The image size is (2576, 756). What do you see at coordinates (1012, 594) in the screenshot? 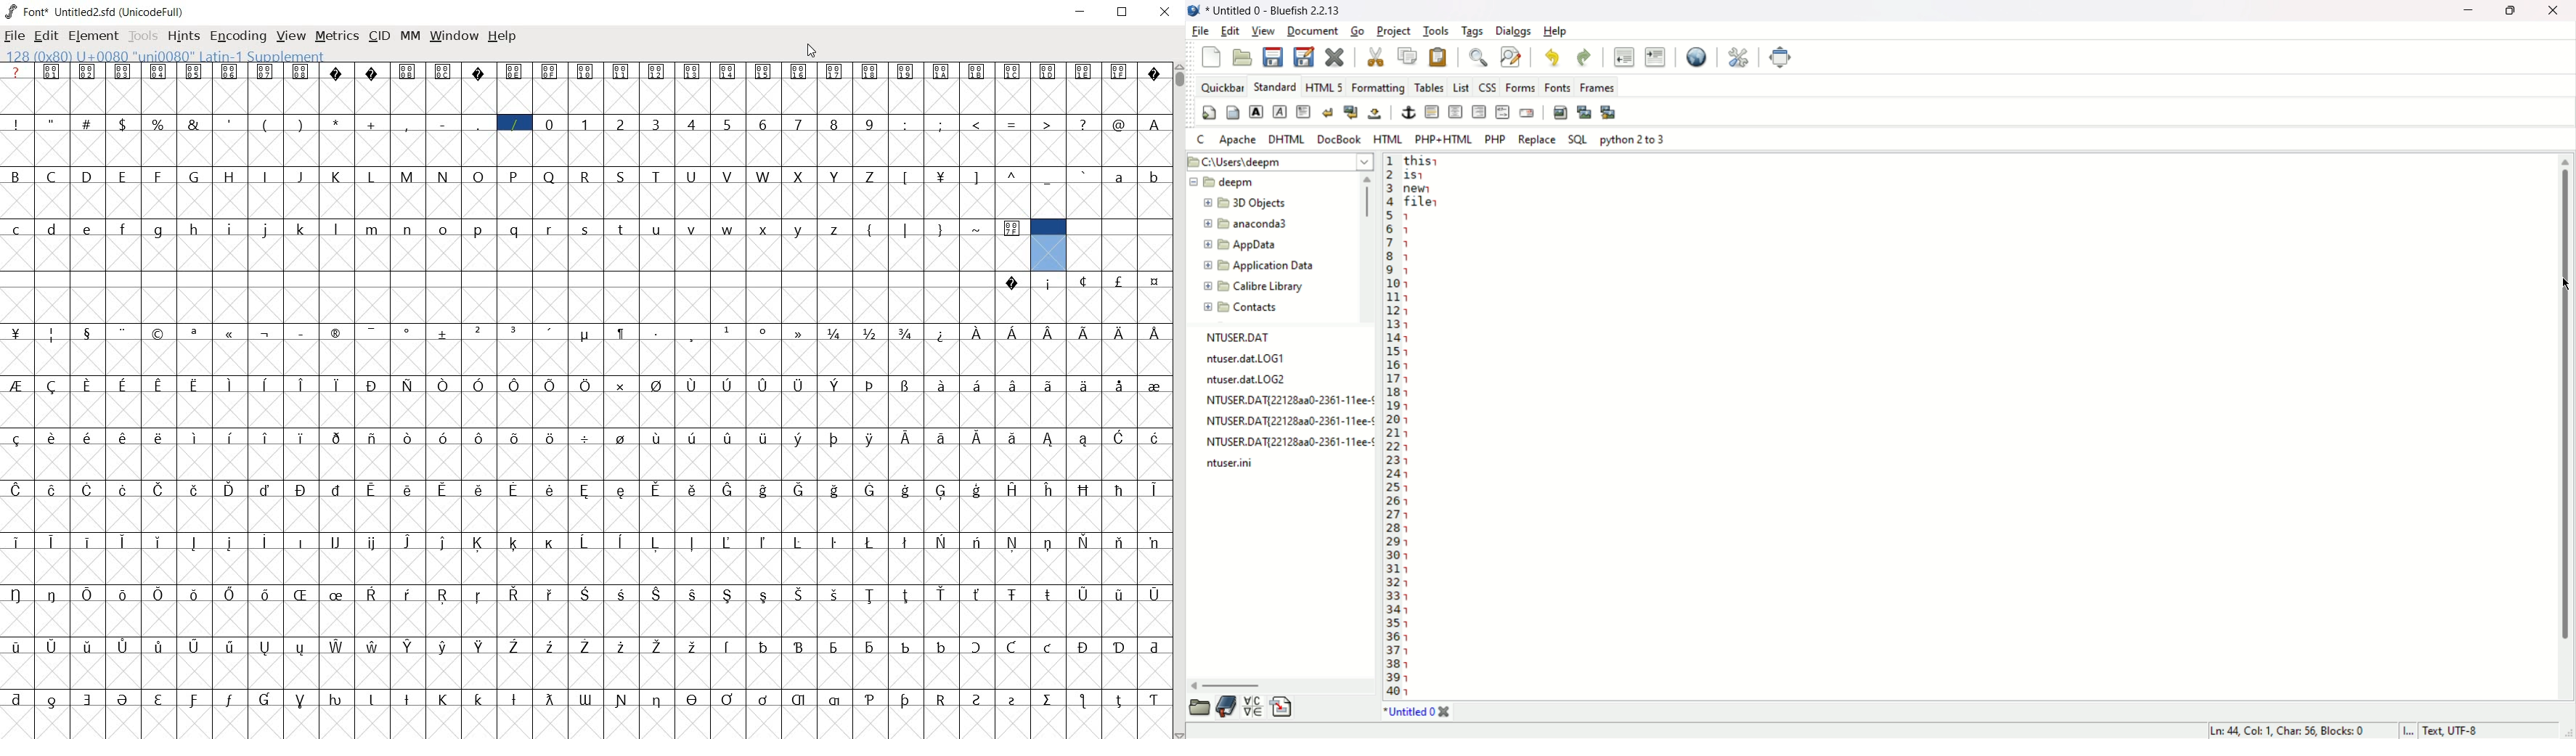
I see `Symbol` at bounding box center [1012, 594].